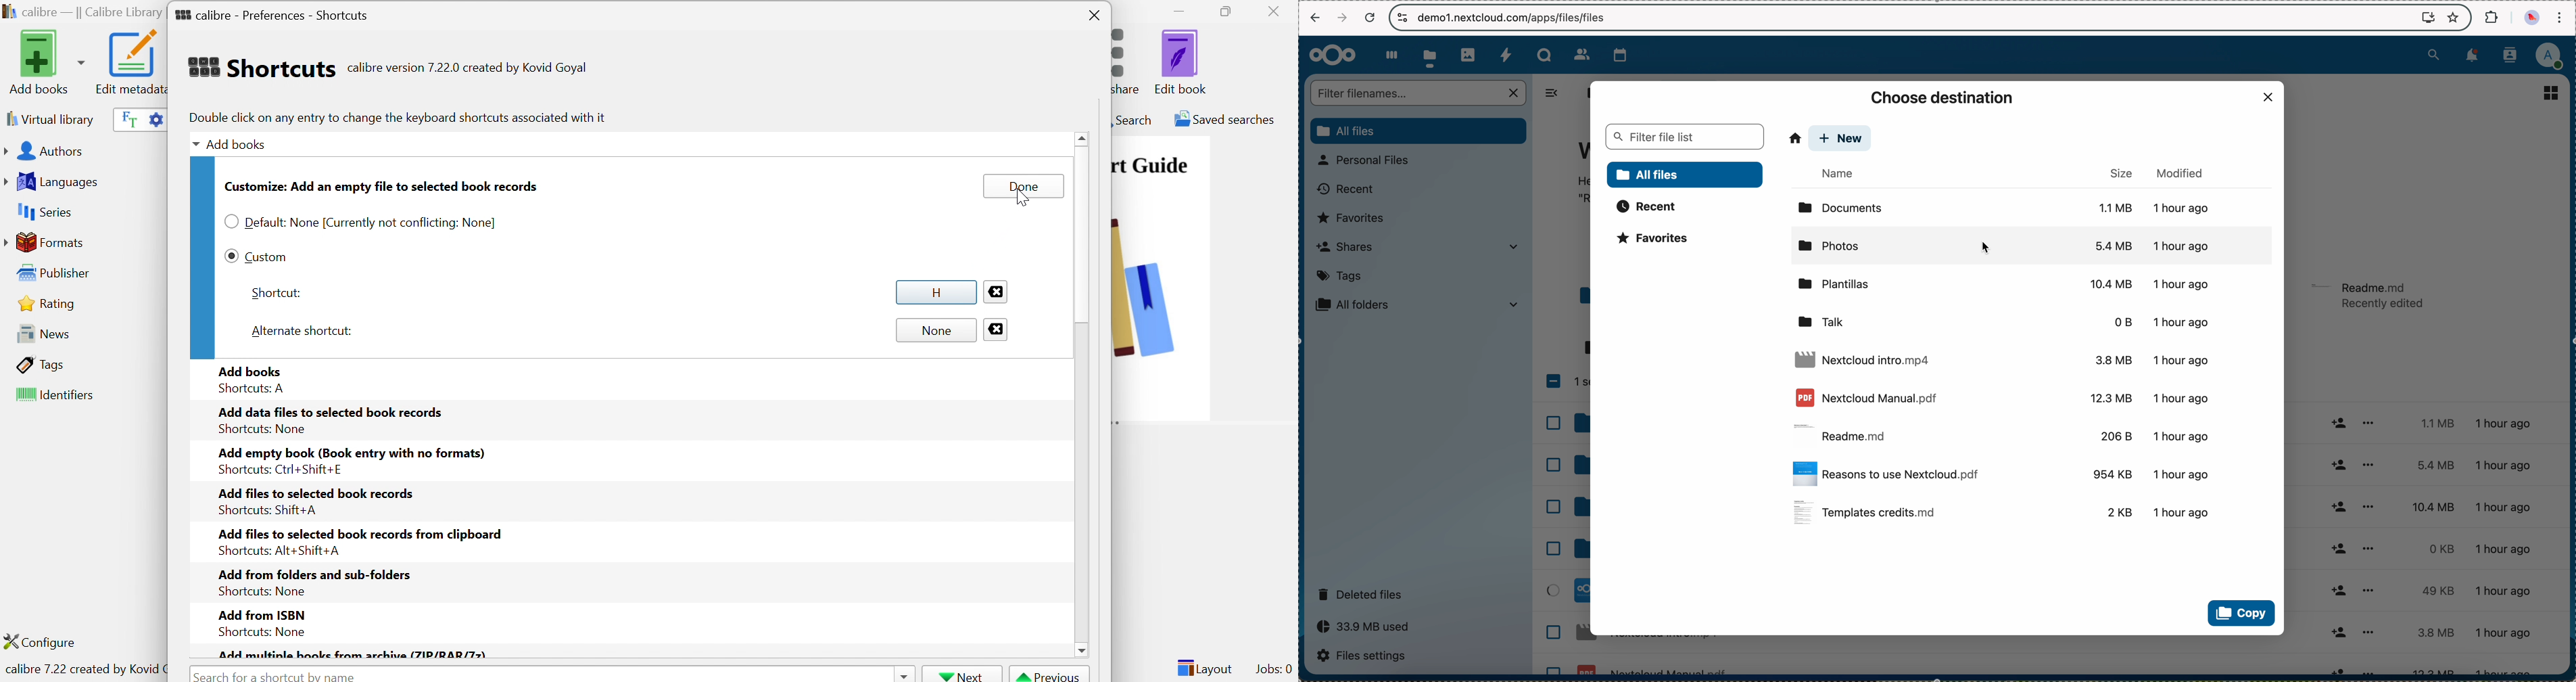  I want to click on Close, so click(995, 290).